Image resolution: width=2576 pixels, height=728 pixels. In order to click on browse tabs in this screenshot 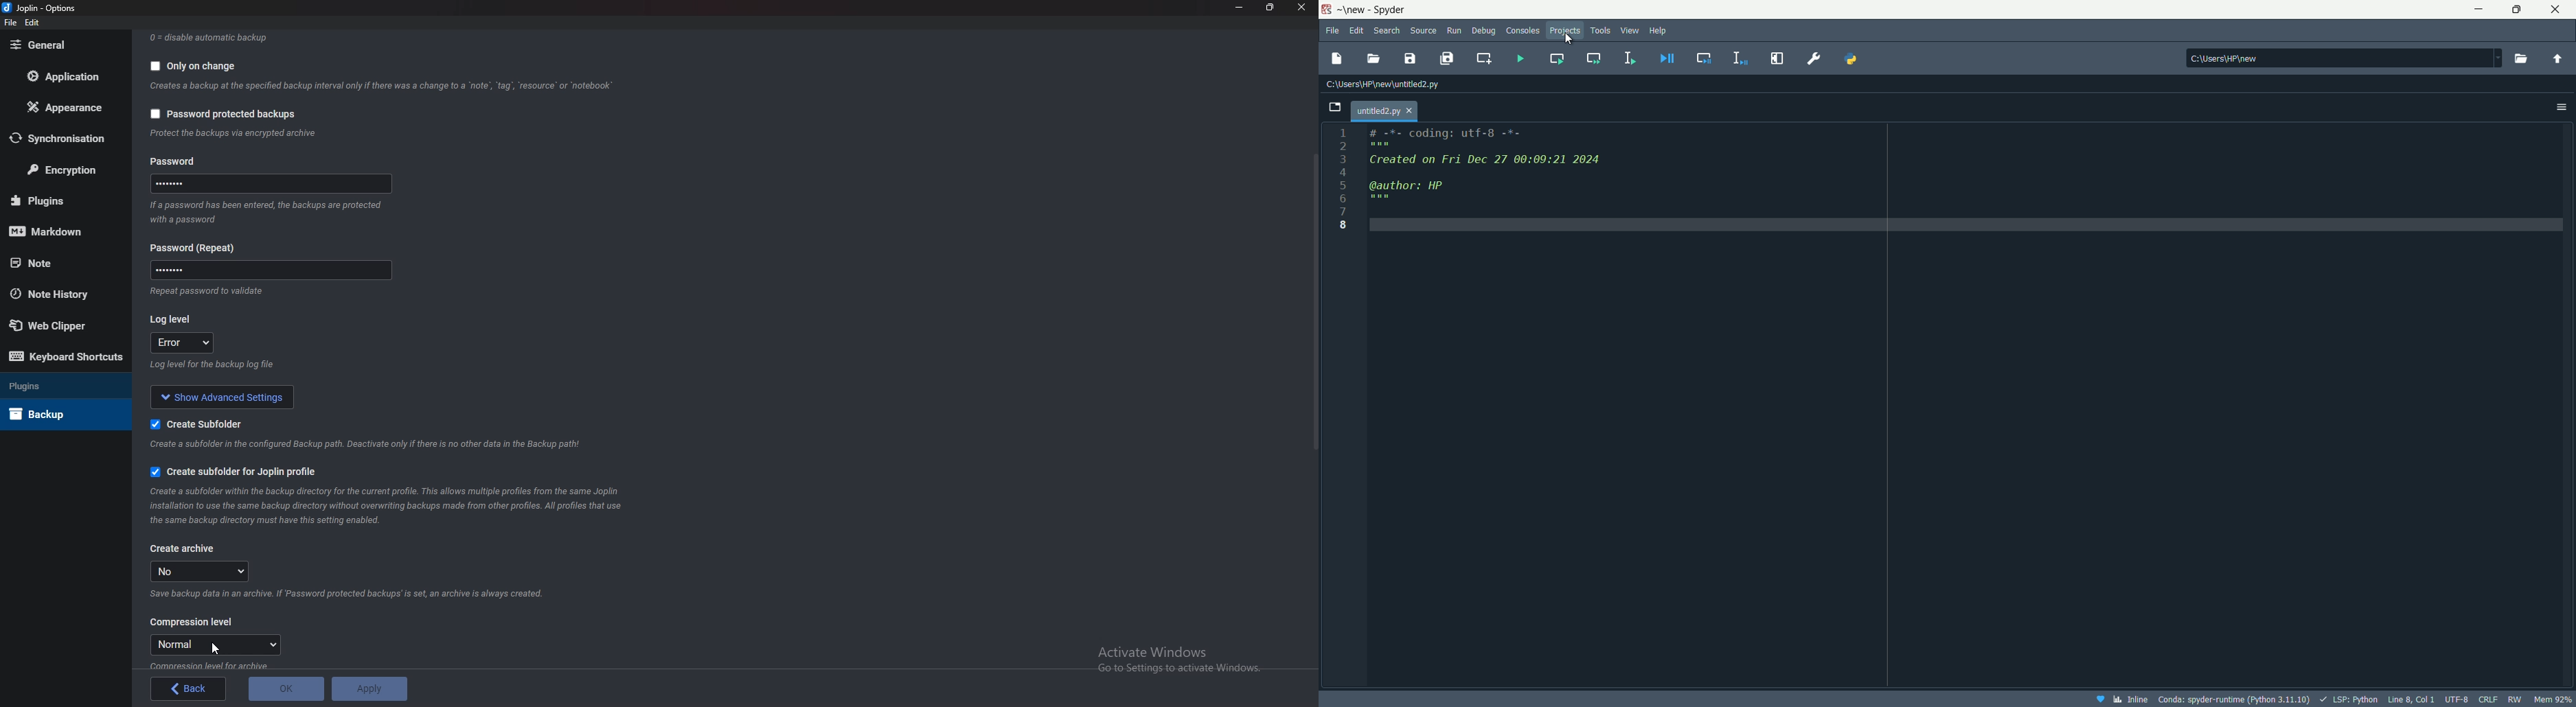, I will do `click(1337, 105)`.